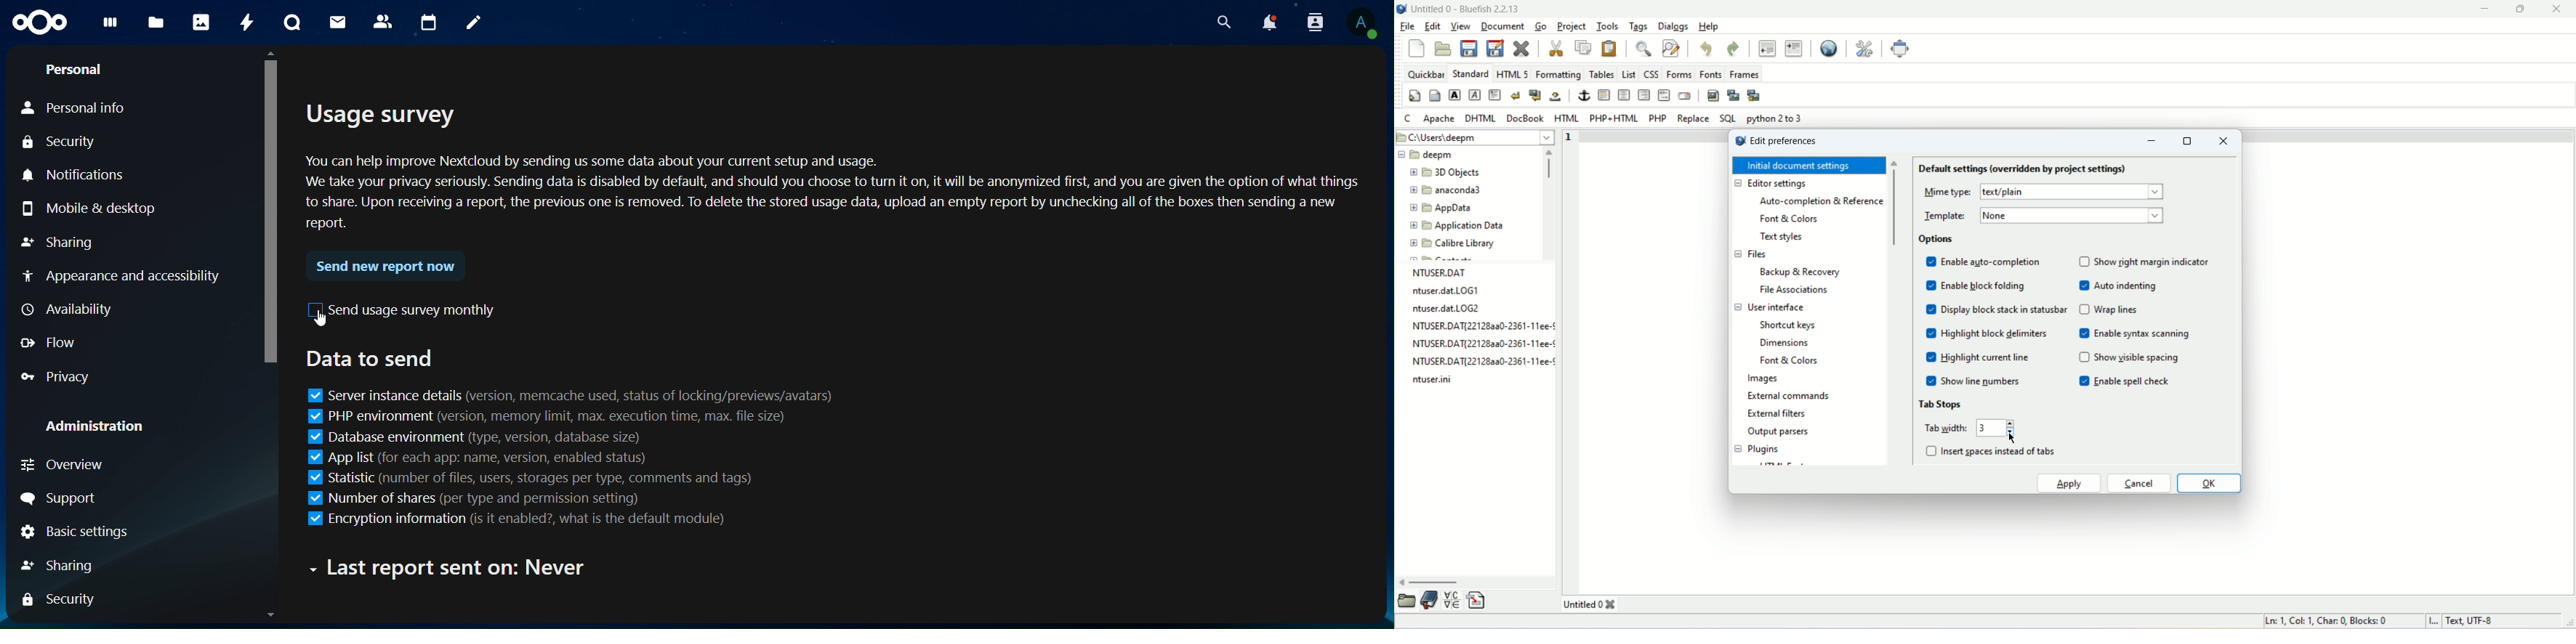 This screenshot has width=2576, height=644. Describe the element at coordinates (1470, 226) in the screenshot. I see `Application Data` at that location.